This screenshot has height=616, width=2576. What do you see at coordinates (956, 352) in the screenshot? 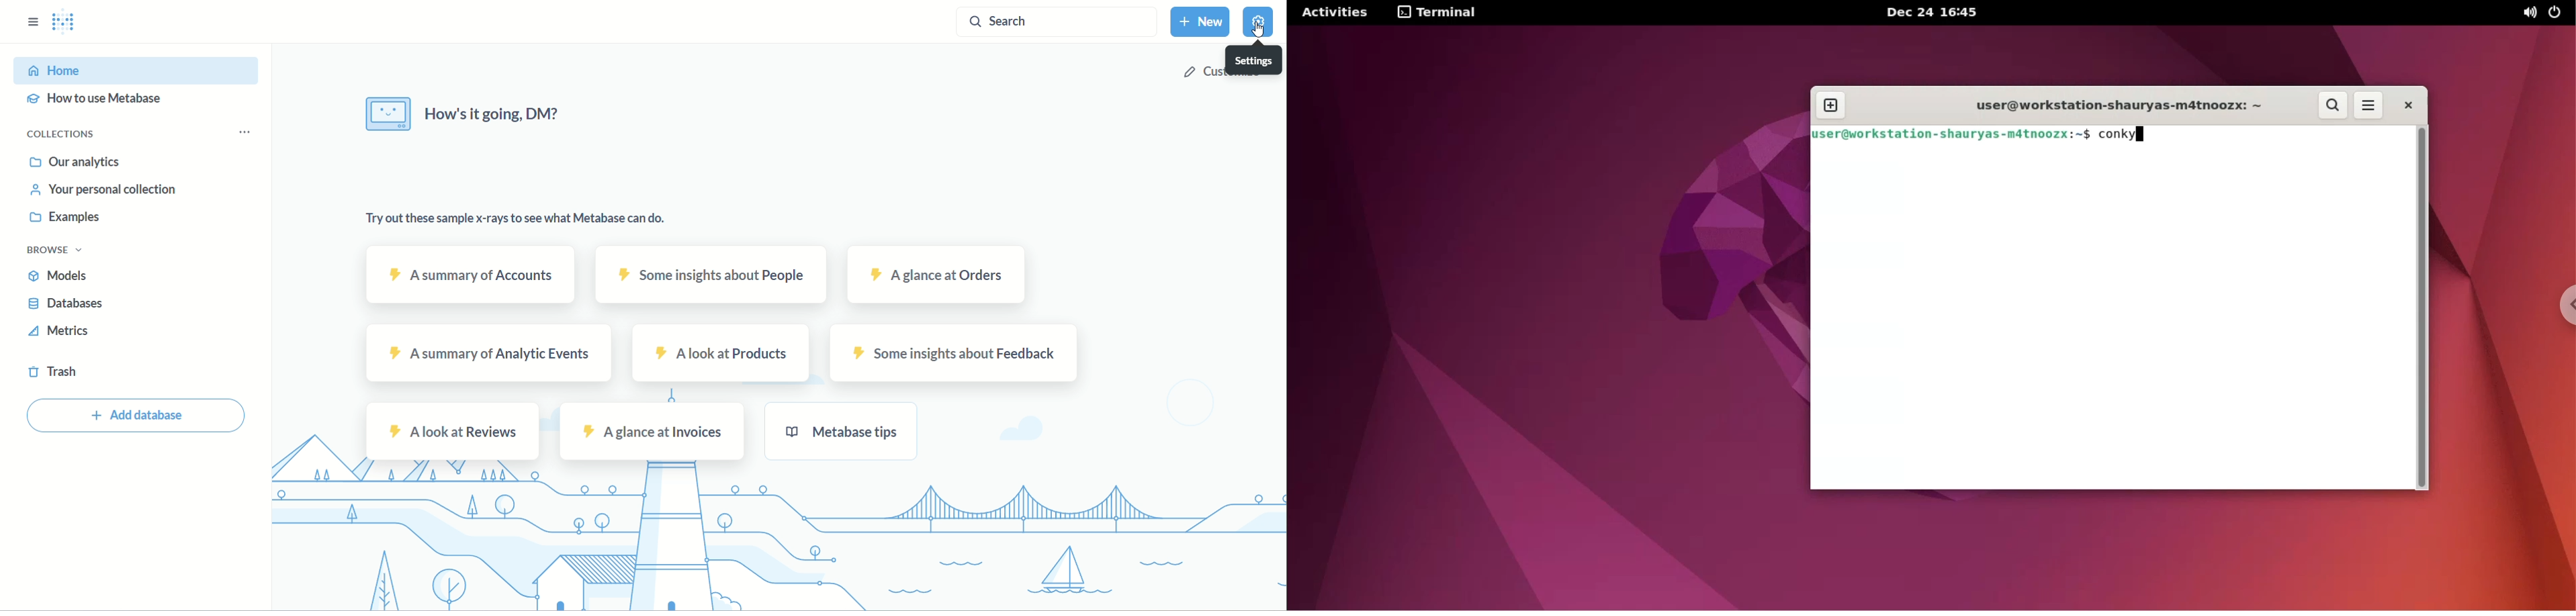
I see `feedback` at bounding box center [956, 352].